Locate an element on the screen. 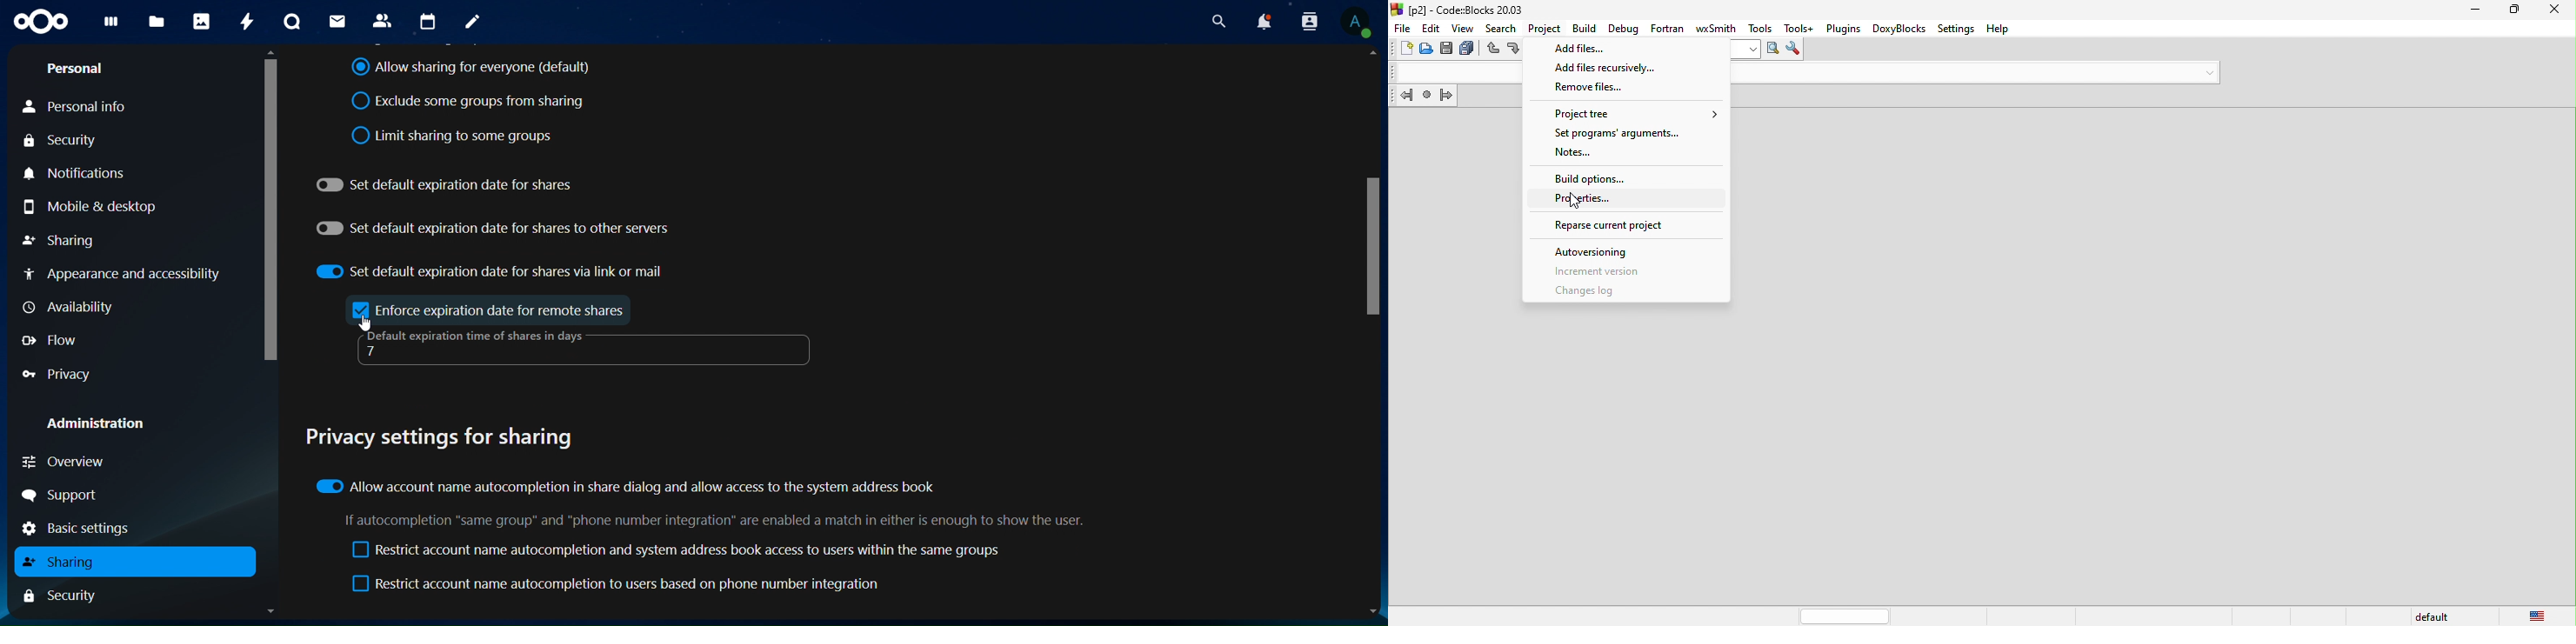 This screenshot has height=644, width=2576. last jump is located at coordinates (1426, 97).